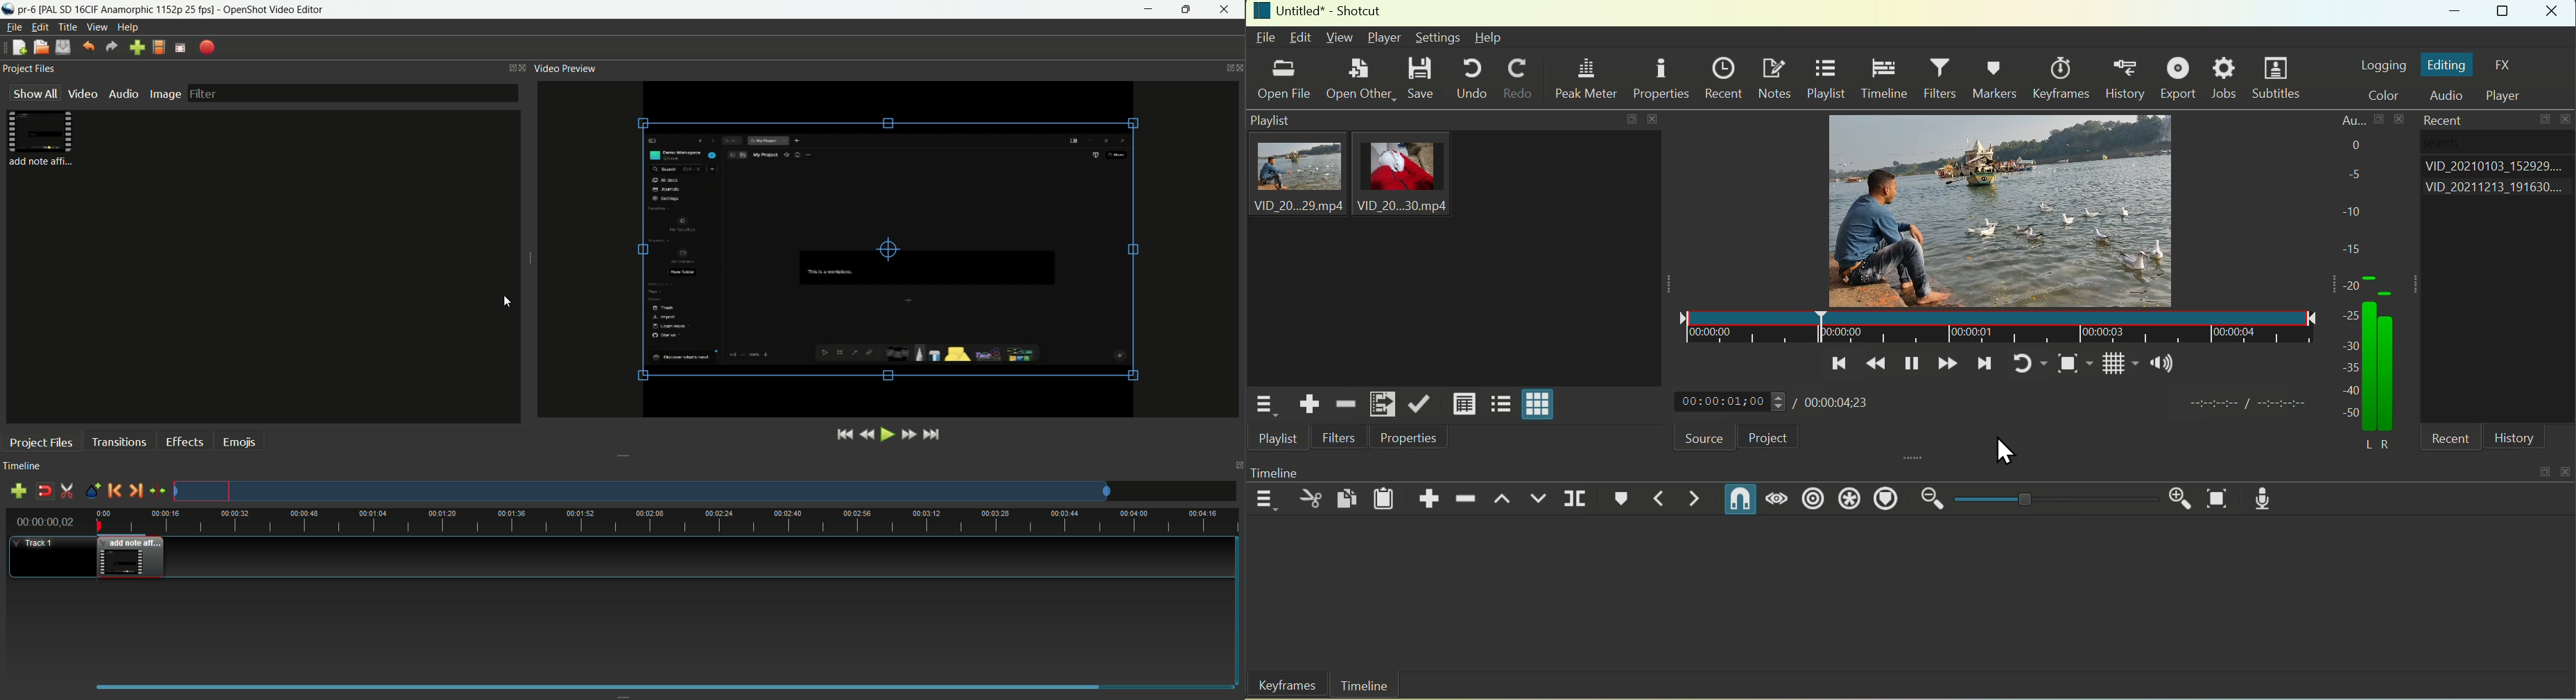  What do you see at coordinates (1407, 438) in the screenshot?
I see `Properties` at bounding box center [1407, 438].